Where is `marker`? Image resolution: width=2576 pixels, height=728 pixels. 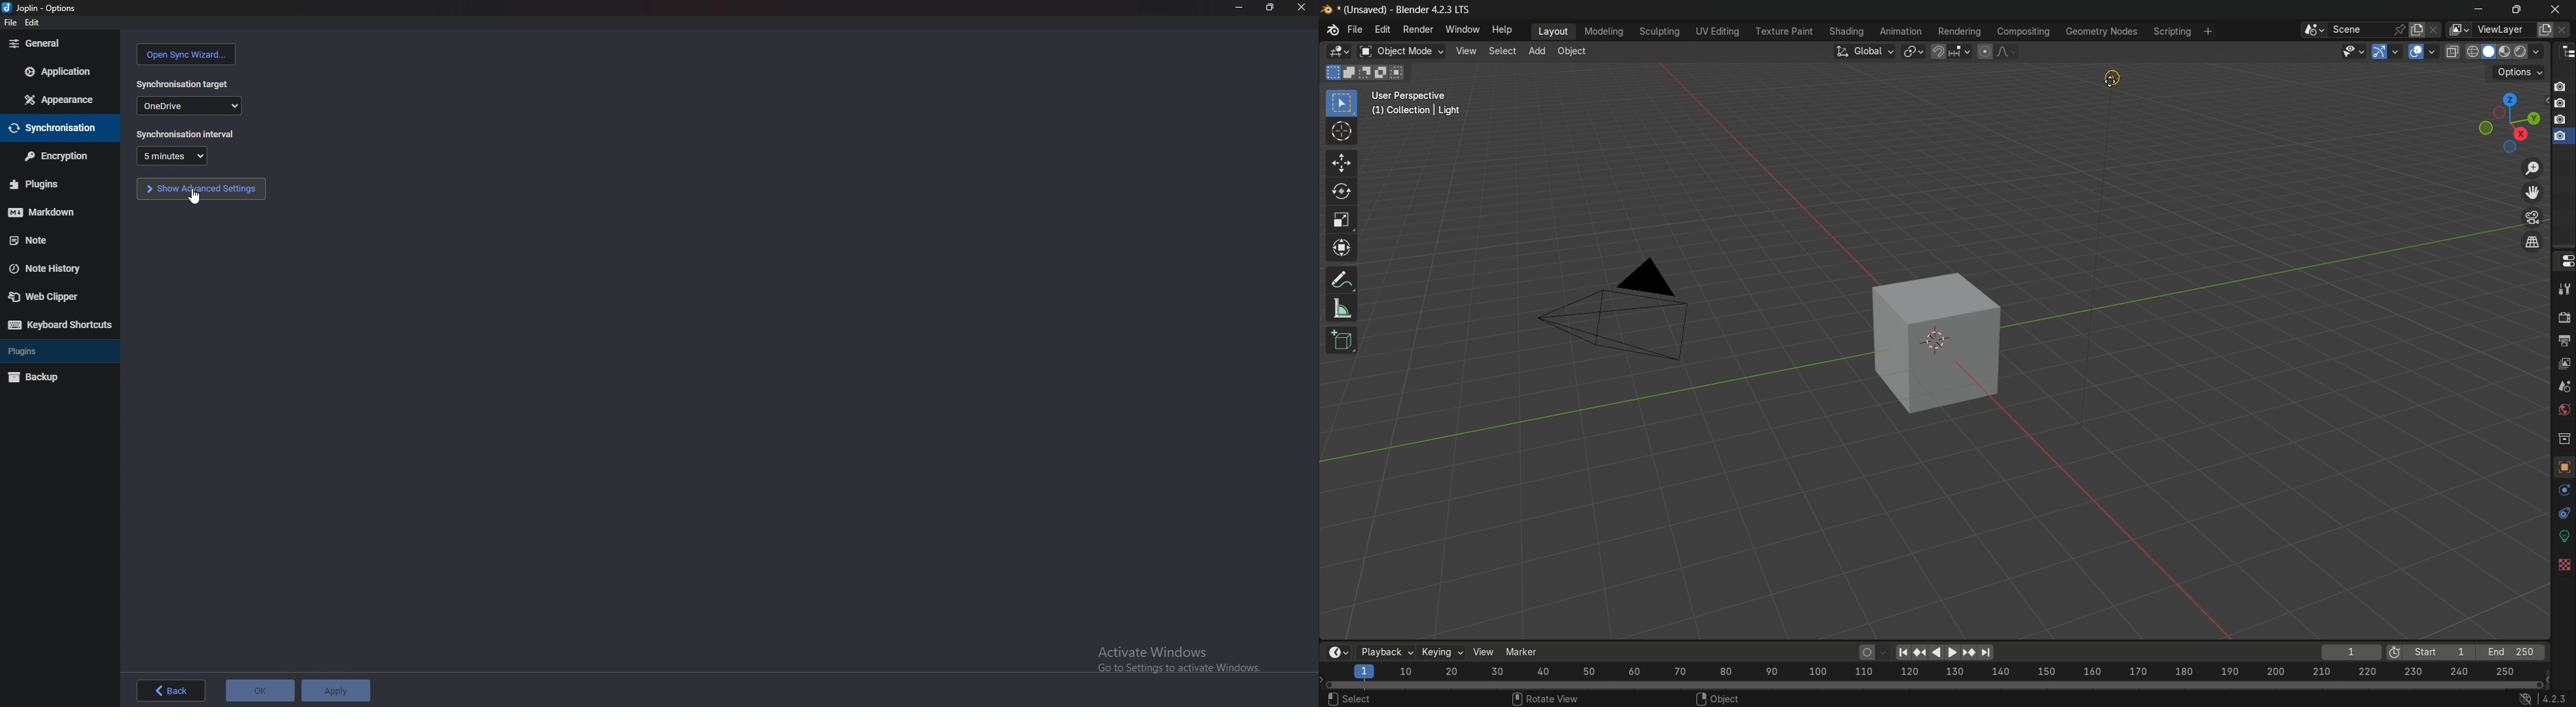 marker is located at coordinates (1522, 651).